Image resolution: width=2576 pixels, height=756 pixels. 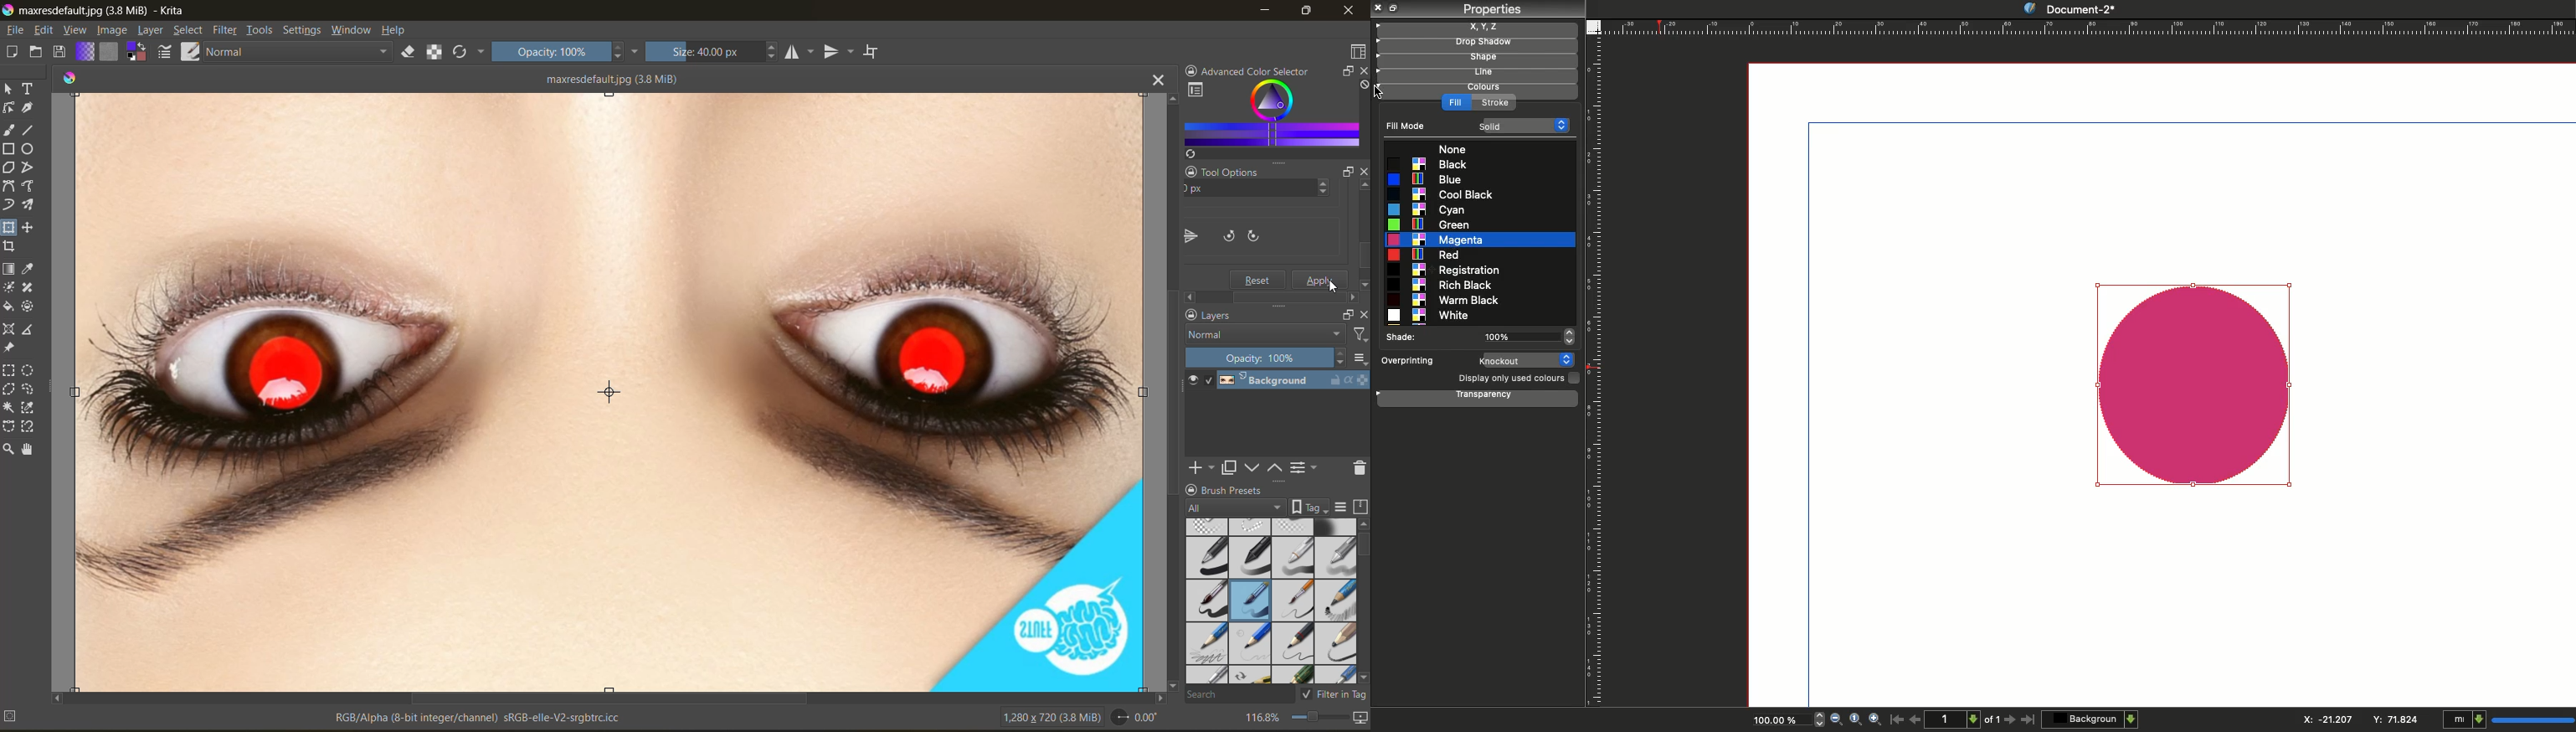 I want to click on rotate, so click(x=1136, y=718).